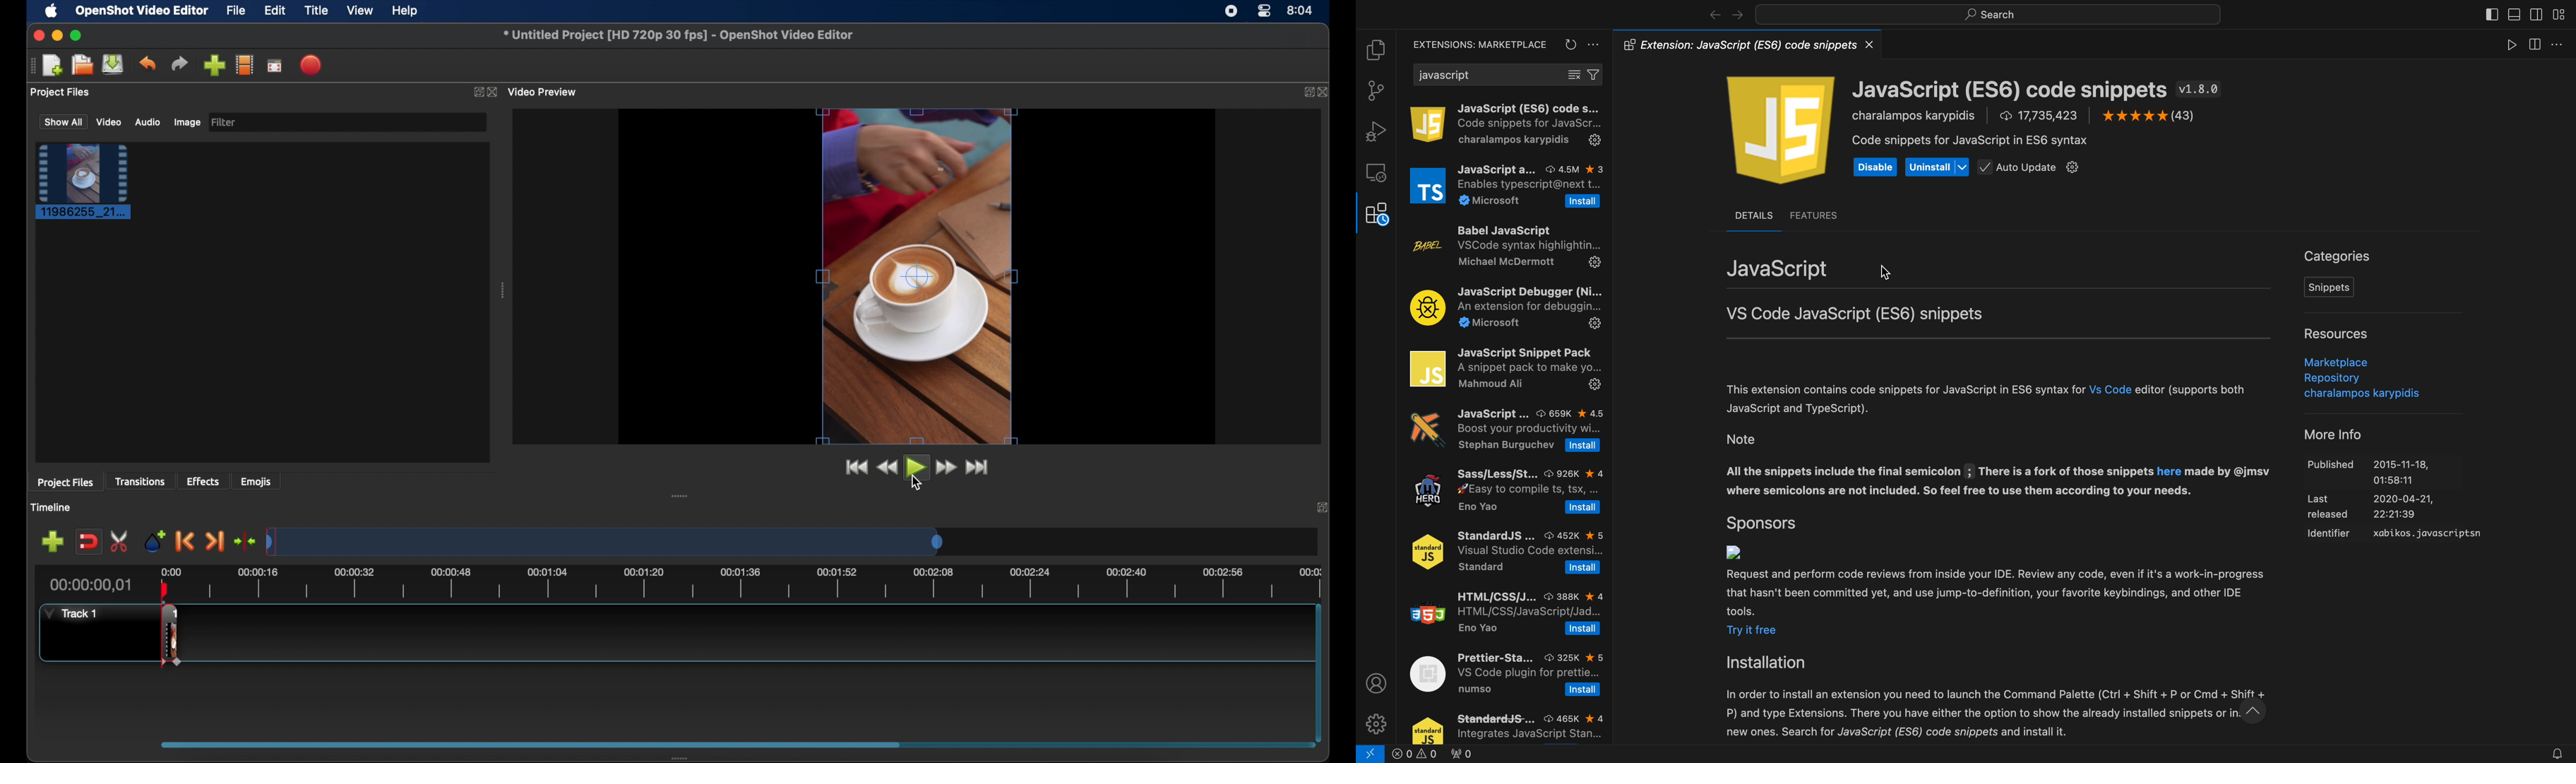 The image size is (2576, 784). What do you see at coordinates (38, 36) in the screenshot?
I see `close` at bounding box center [38, 36].